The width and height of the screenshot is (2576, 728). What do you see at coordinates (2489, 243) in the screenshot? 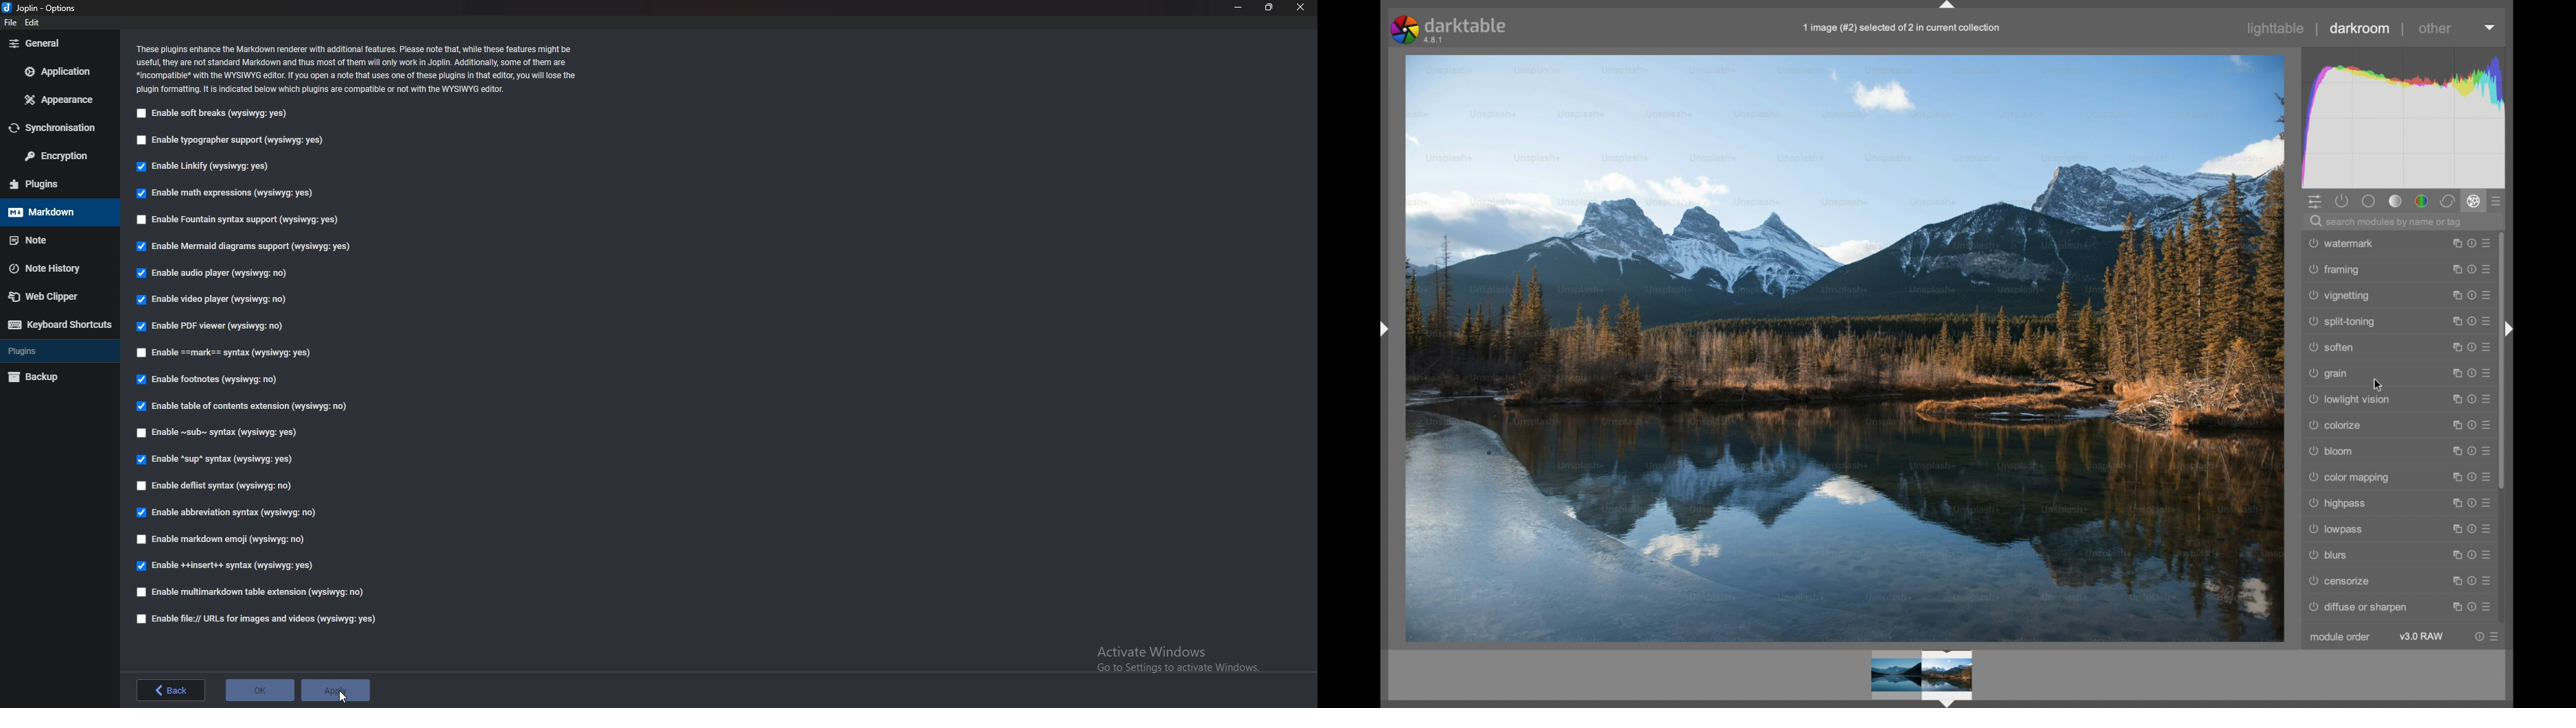
I see `presets` at bounding box center [2489, 243].